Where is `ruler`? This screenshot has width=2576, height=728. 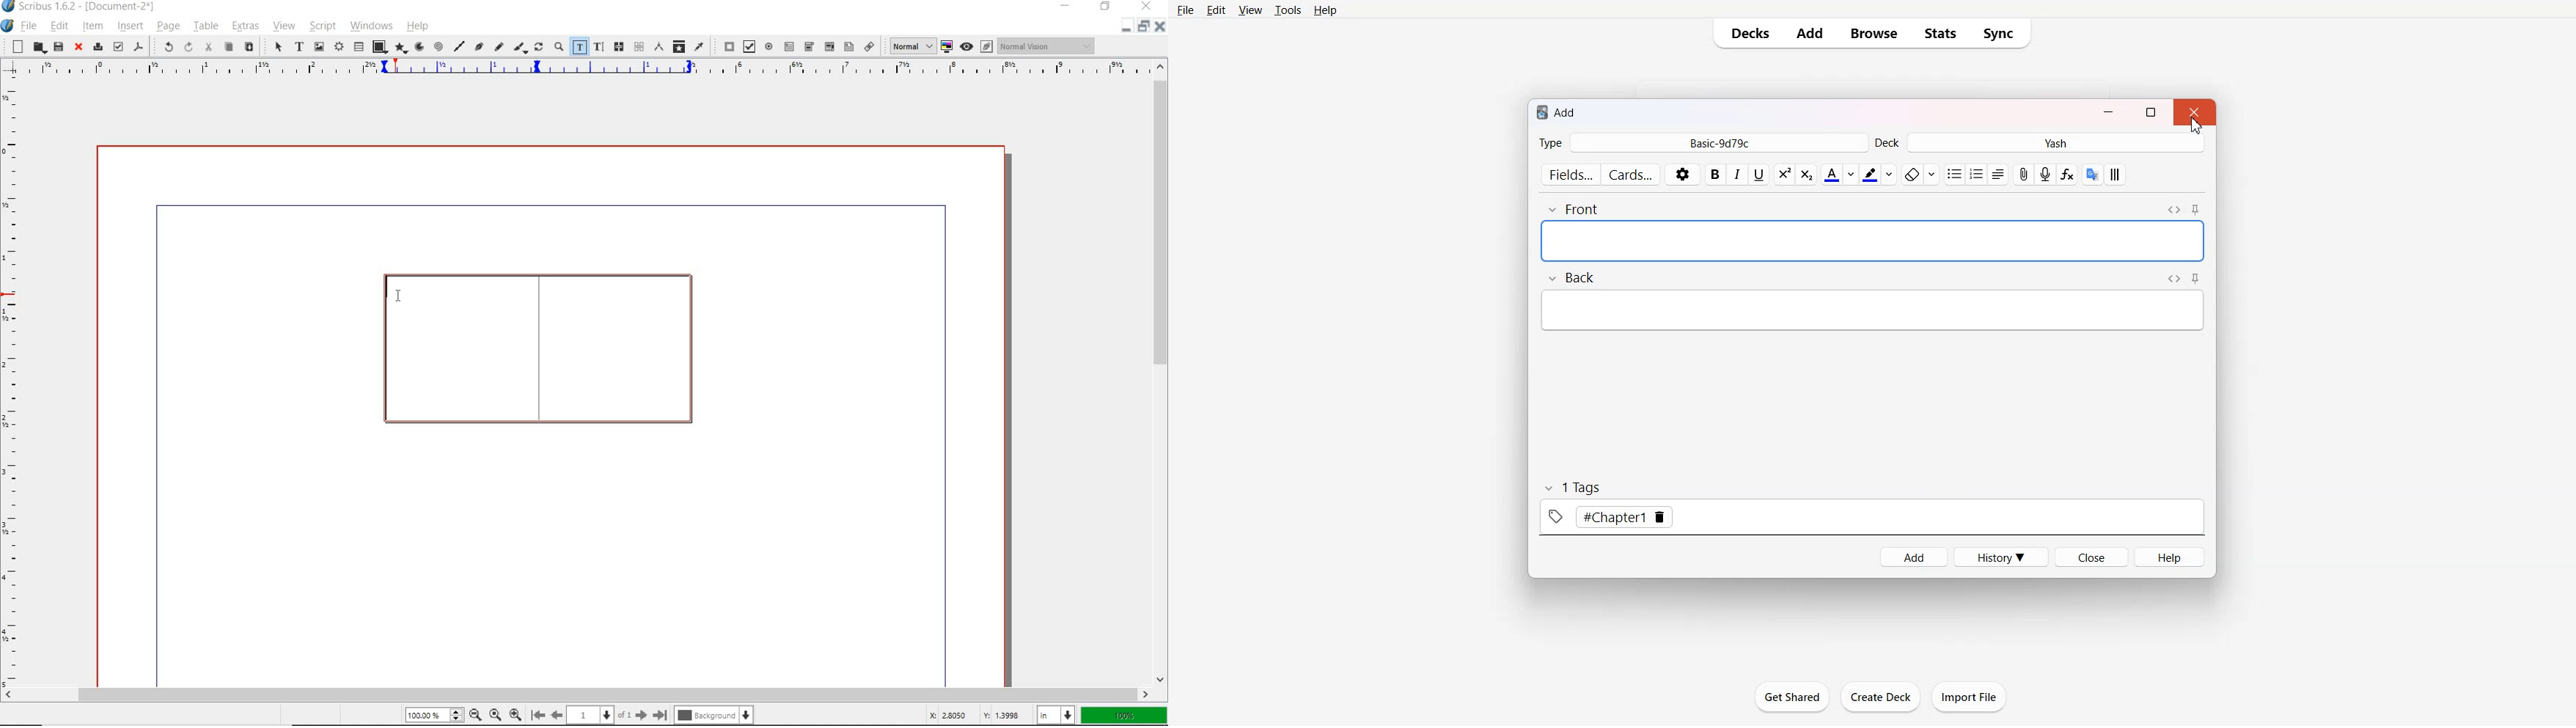 ruler is located at coordinates (15, 382).